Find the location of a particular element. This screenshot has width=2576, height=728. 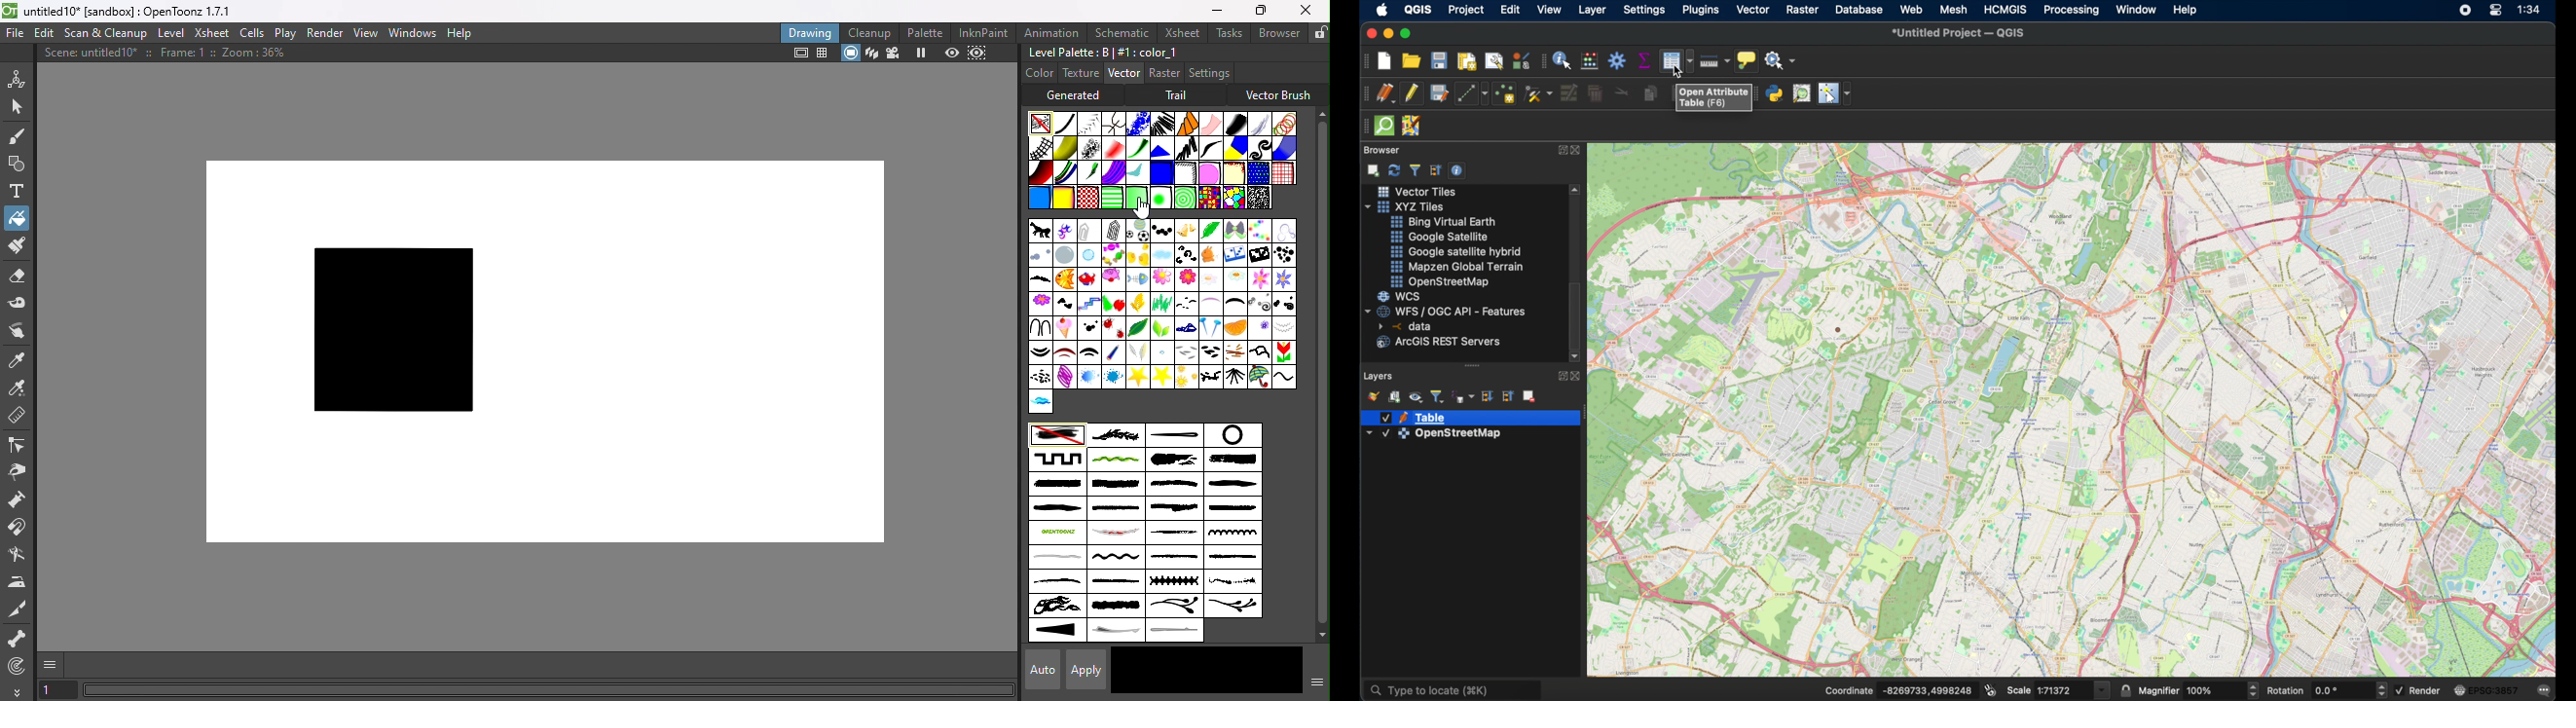

identify feature is located at coordinates (1562, 62).